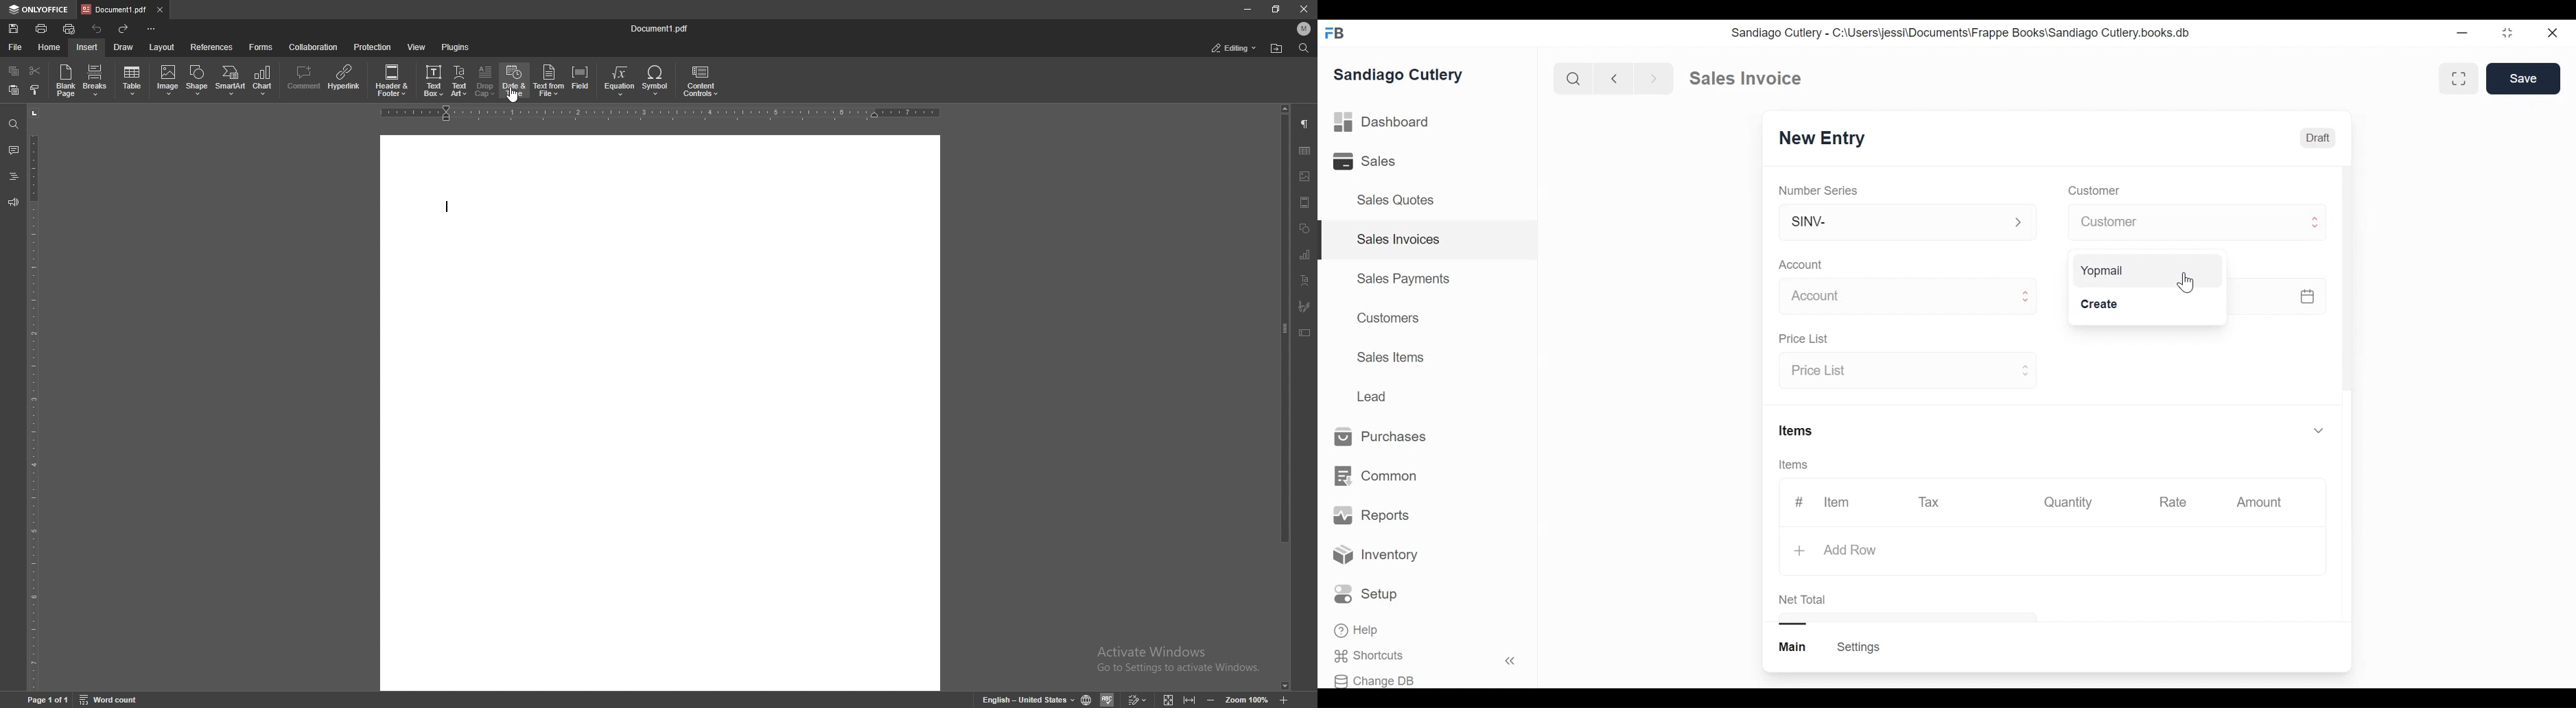  Describe the element at coordinates (1402, 279) in the screenshot. I see `Sales Payments` at that location.